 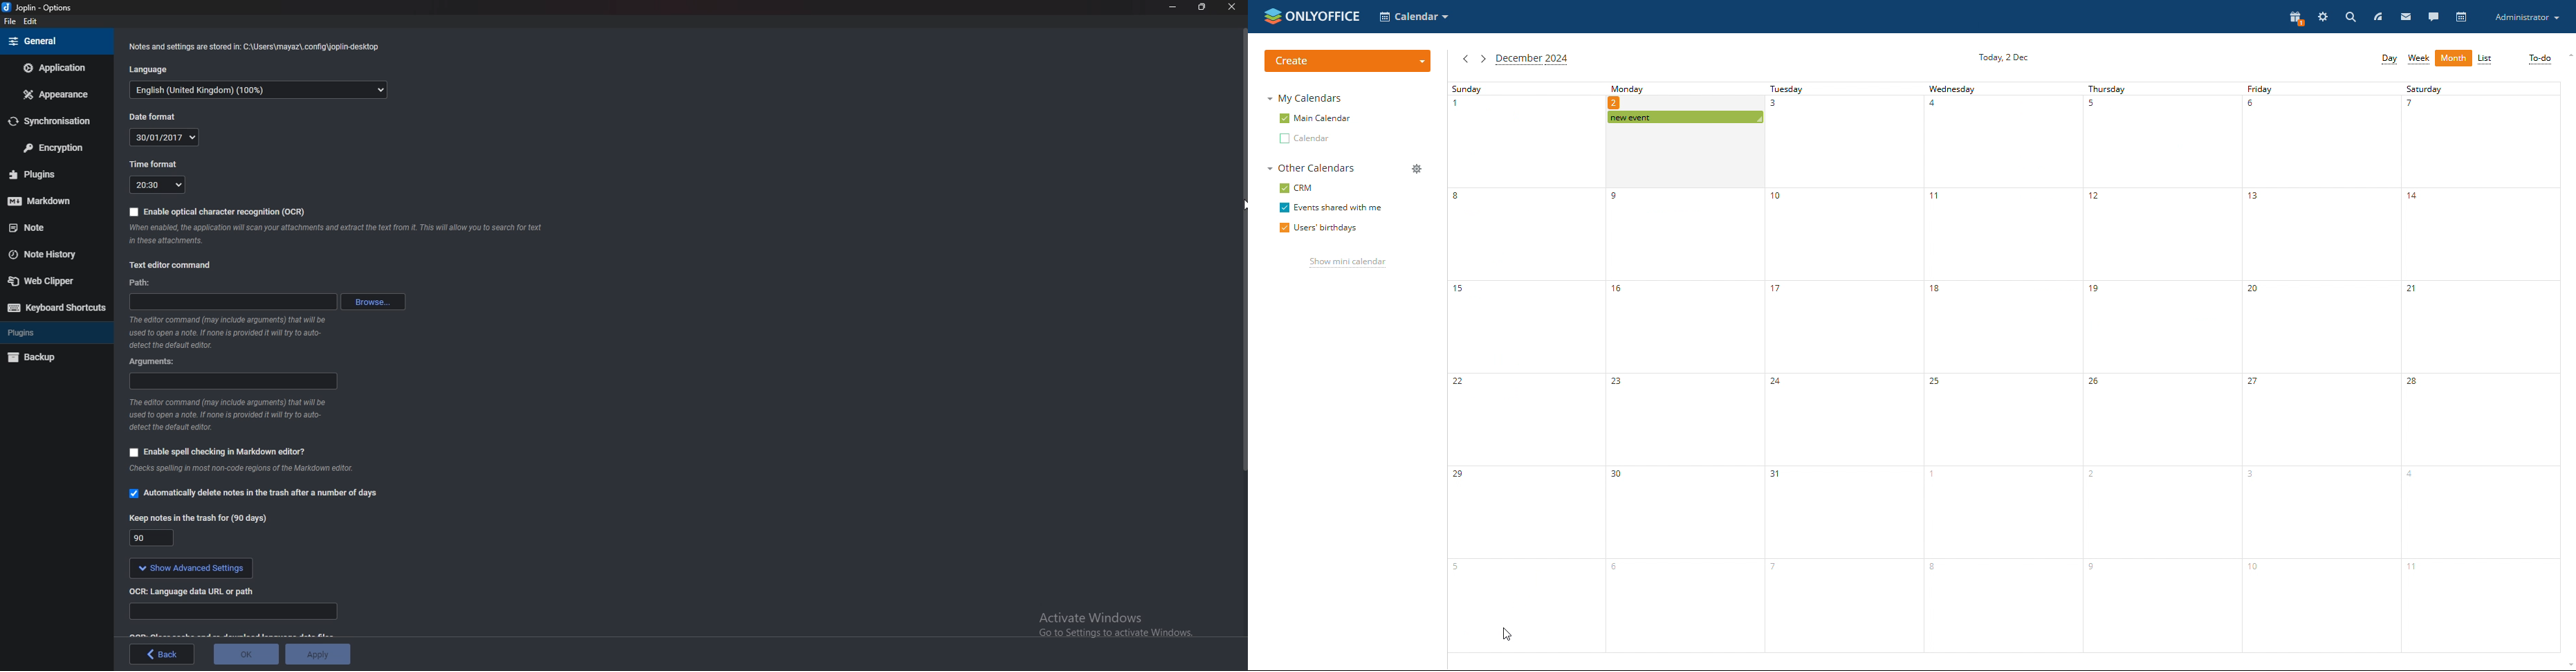 What do you see at coordinates (40, 8) in the screenshot?
I see `joplin` at bounding box center [40, 8].